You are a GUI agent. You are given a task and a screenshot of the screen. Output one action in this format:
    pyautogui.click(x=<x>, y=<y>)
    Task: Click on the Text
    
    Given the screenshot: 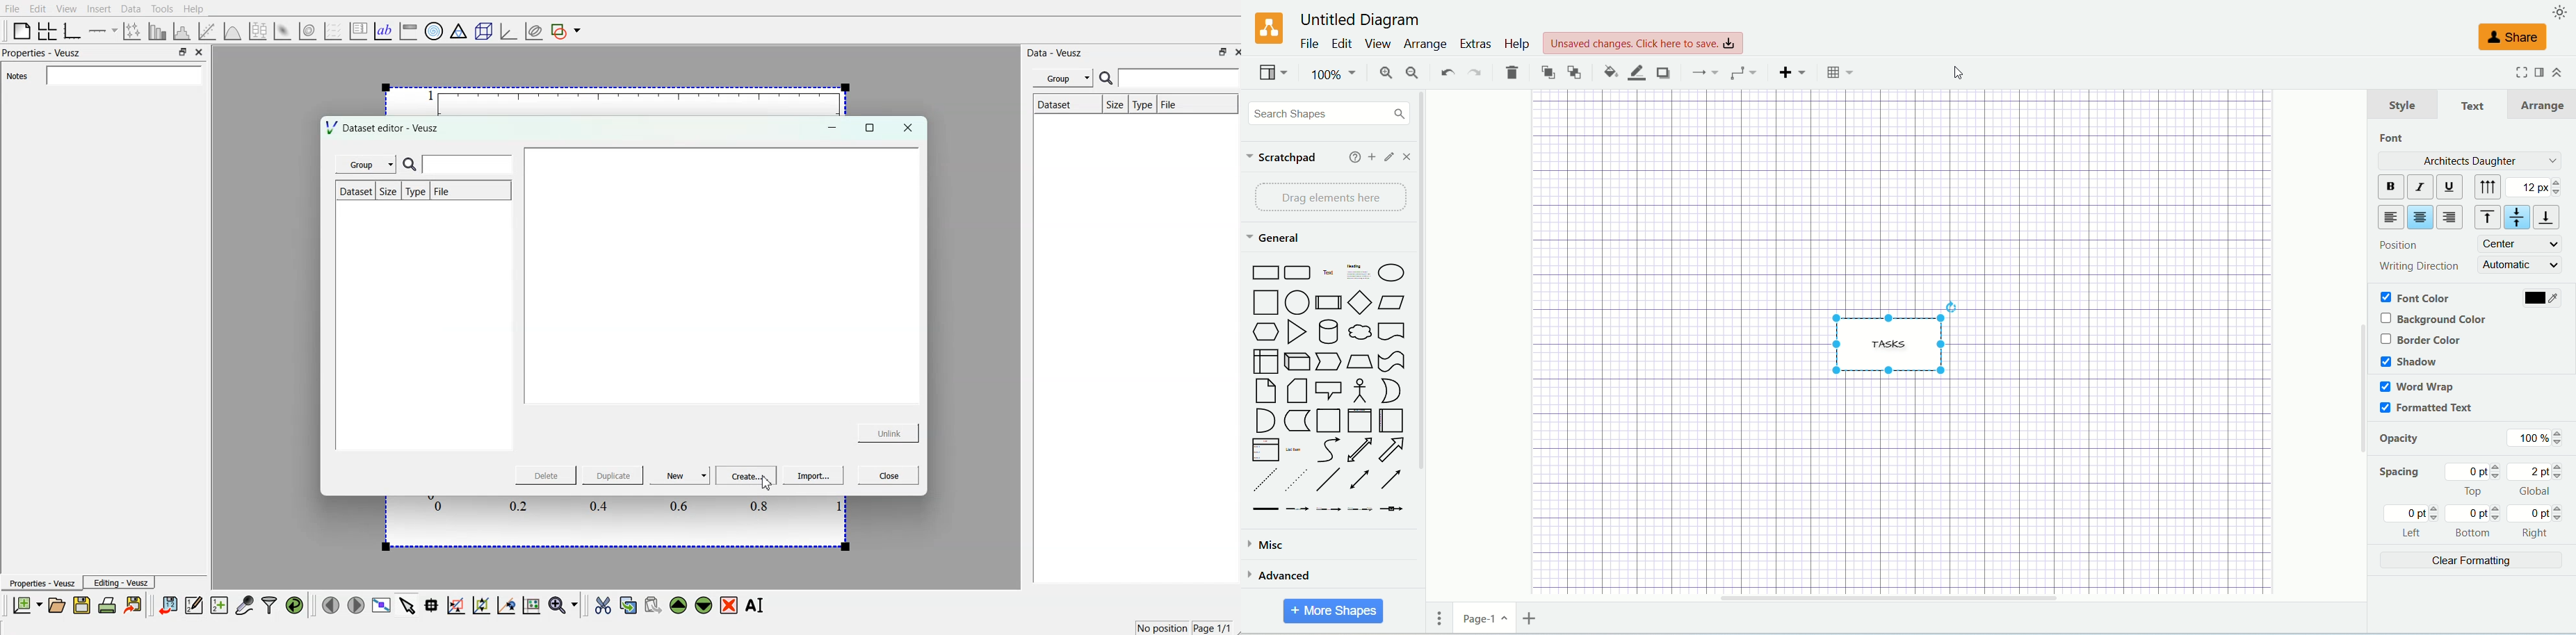 What is the action you would take?
    pyautogui.click(x=1329, y=271)
    